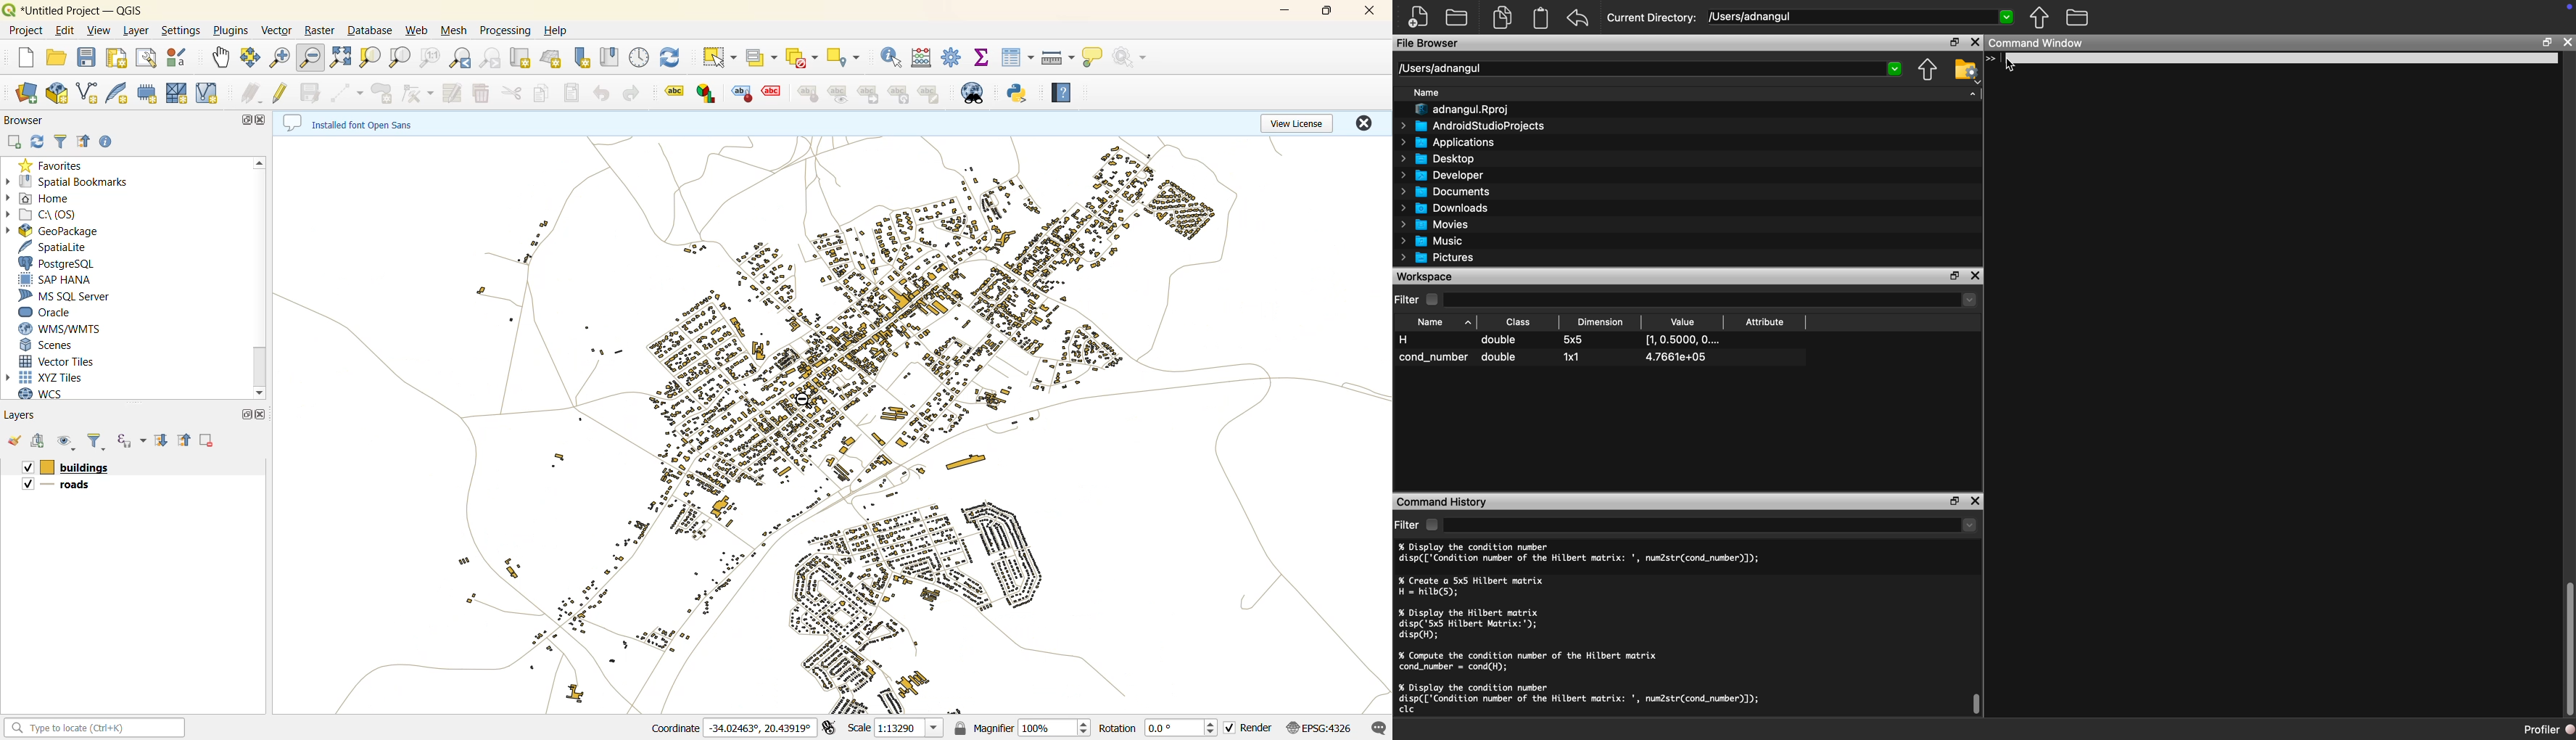  I want to click on Redo, so click(1579, 17).